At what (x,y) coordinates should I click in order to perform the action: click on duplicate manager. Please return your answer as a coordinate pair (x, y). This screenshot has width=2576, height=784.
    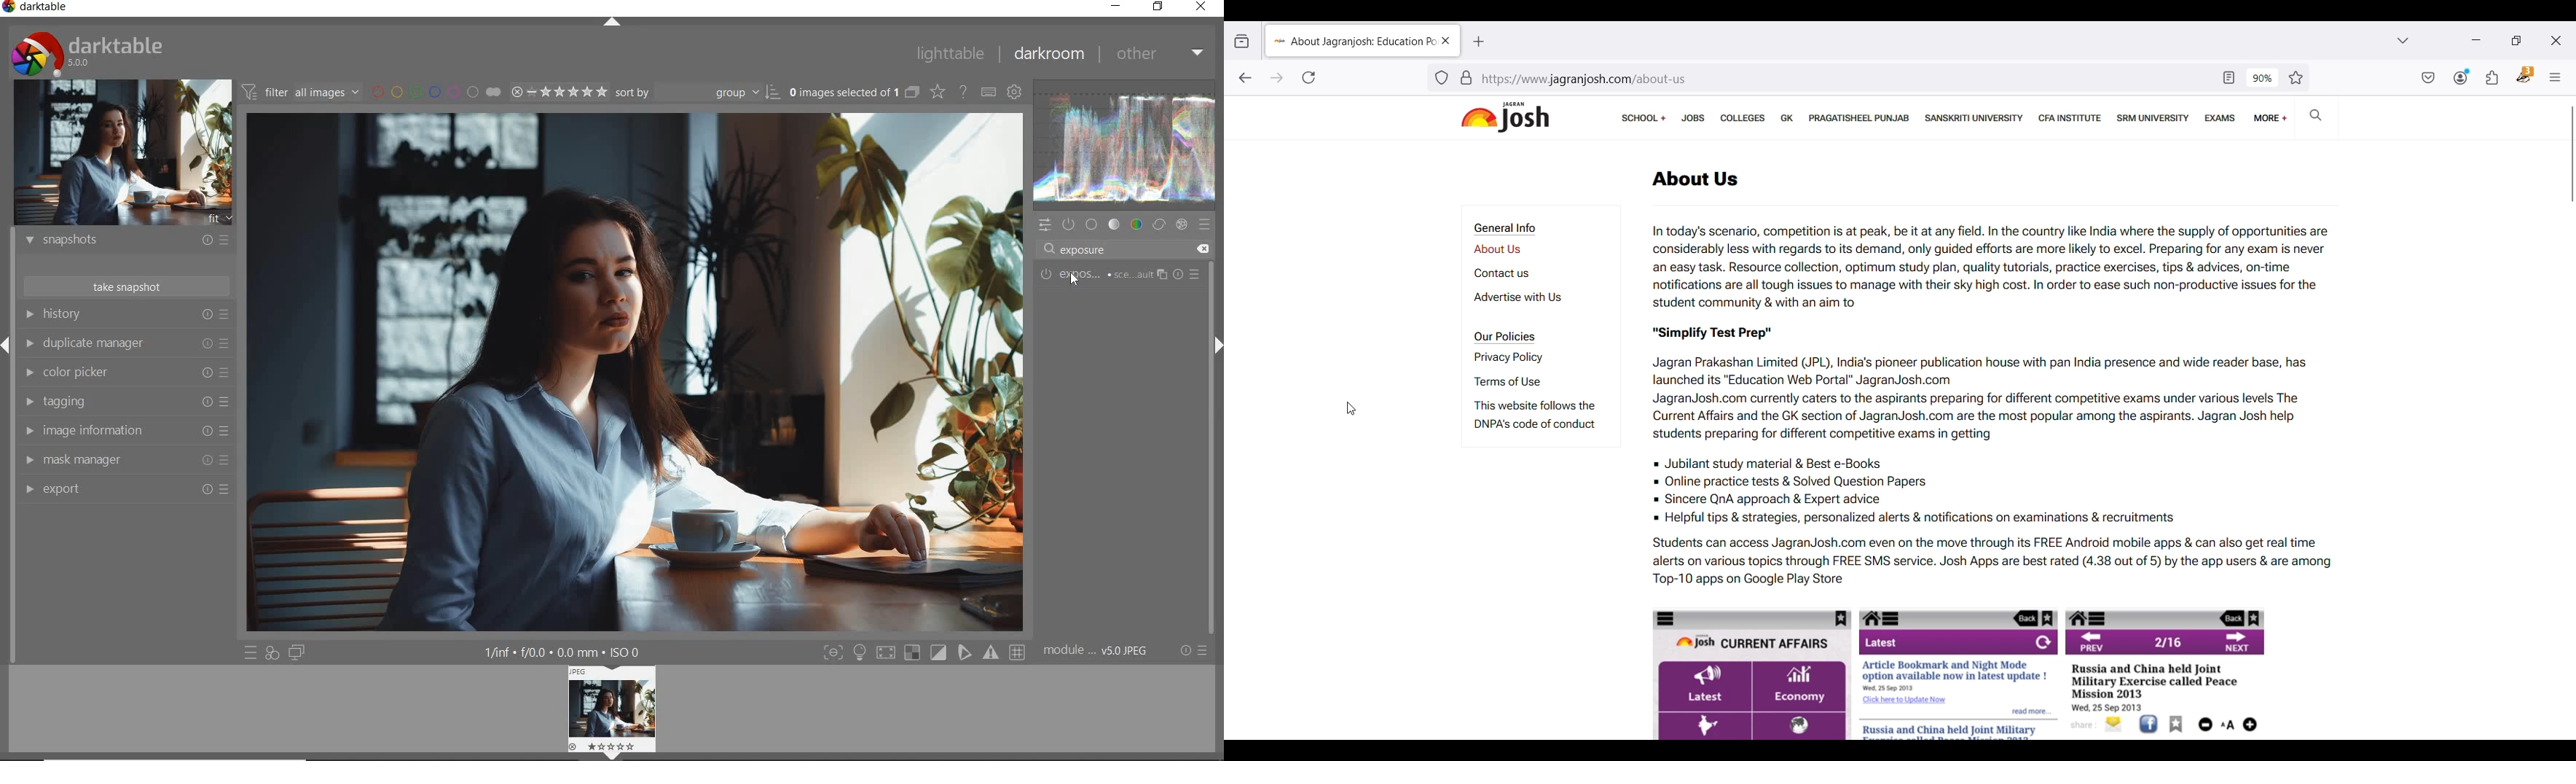
    Looking at the image, I should click on (127, 343).